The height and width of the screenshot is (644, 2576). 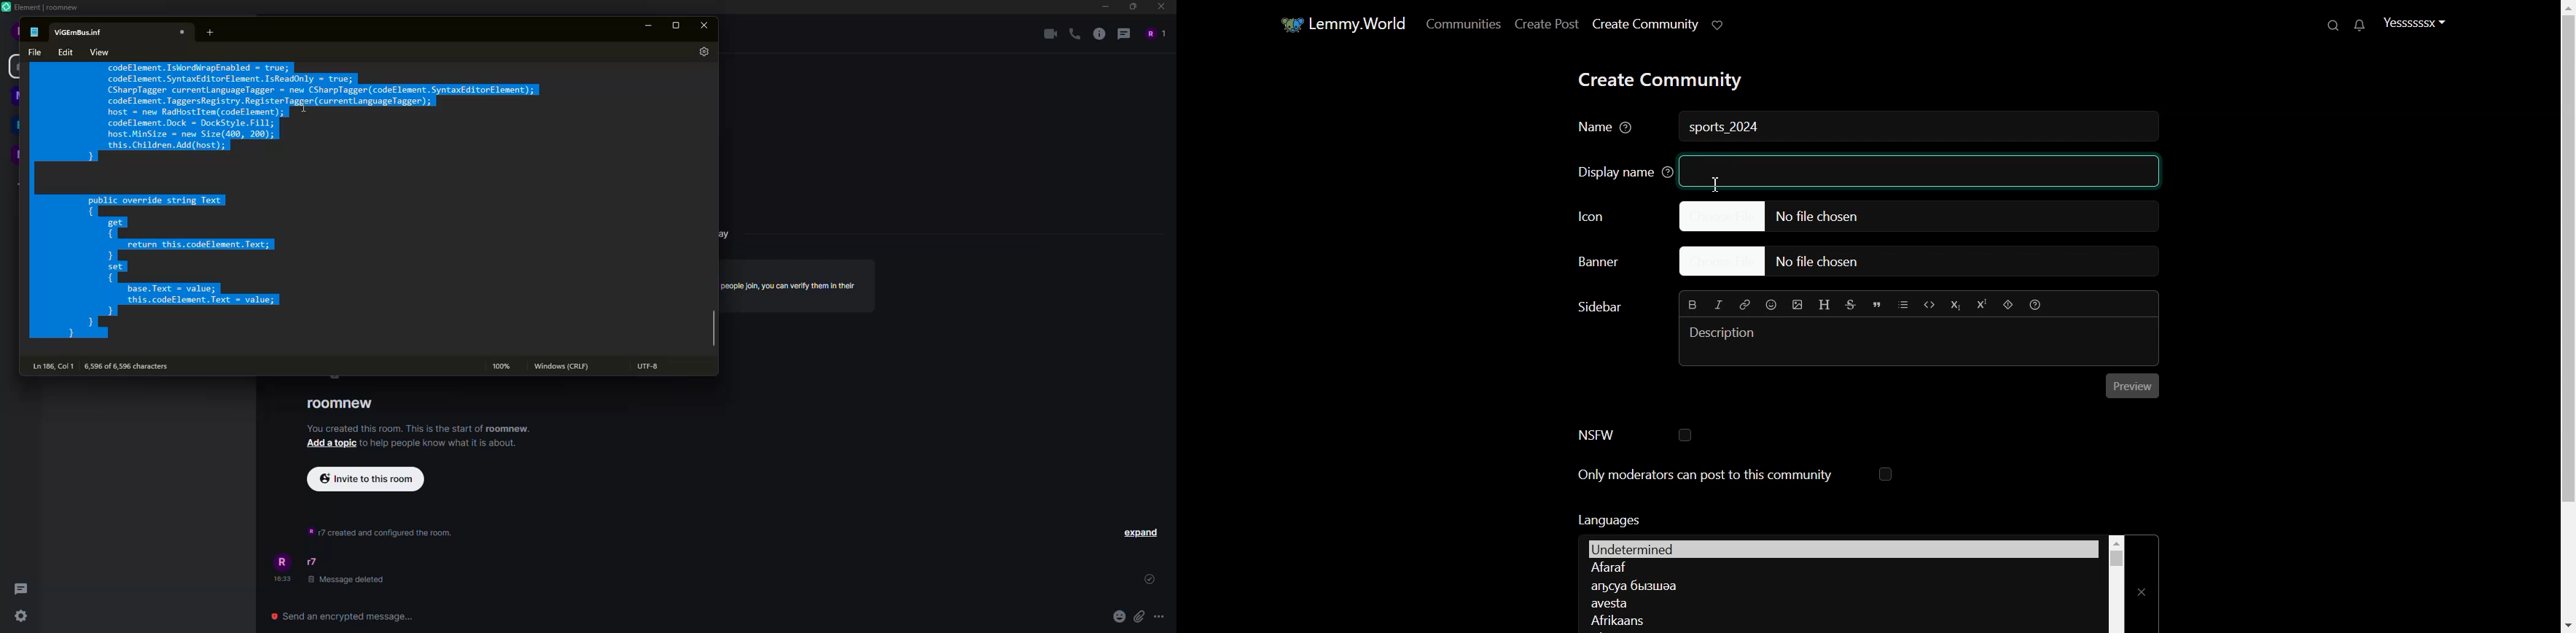 I want to click on video call, so click(x=1047, y=34).